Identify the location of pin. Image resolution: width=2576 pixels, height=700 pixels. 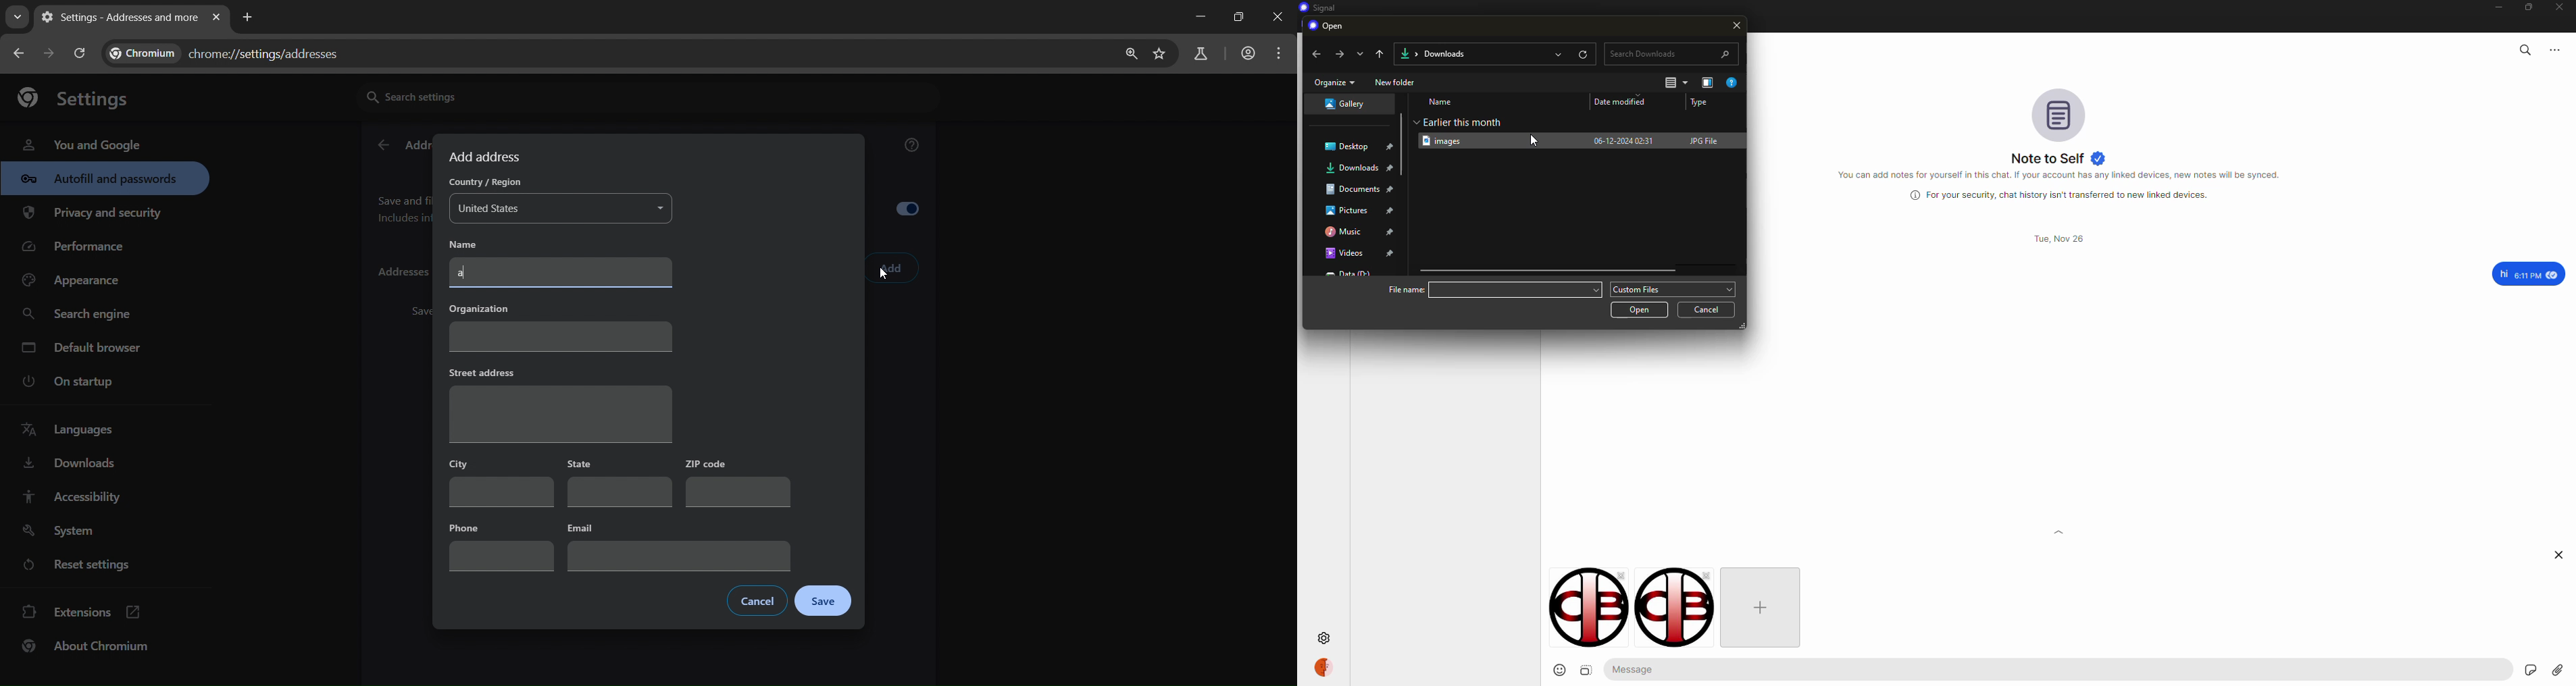
(1391, 232).